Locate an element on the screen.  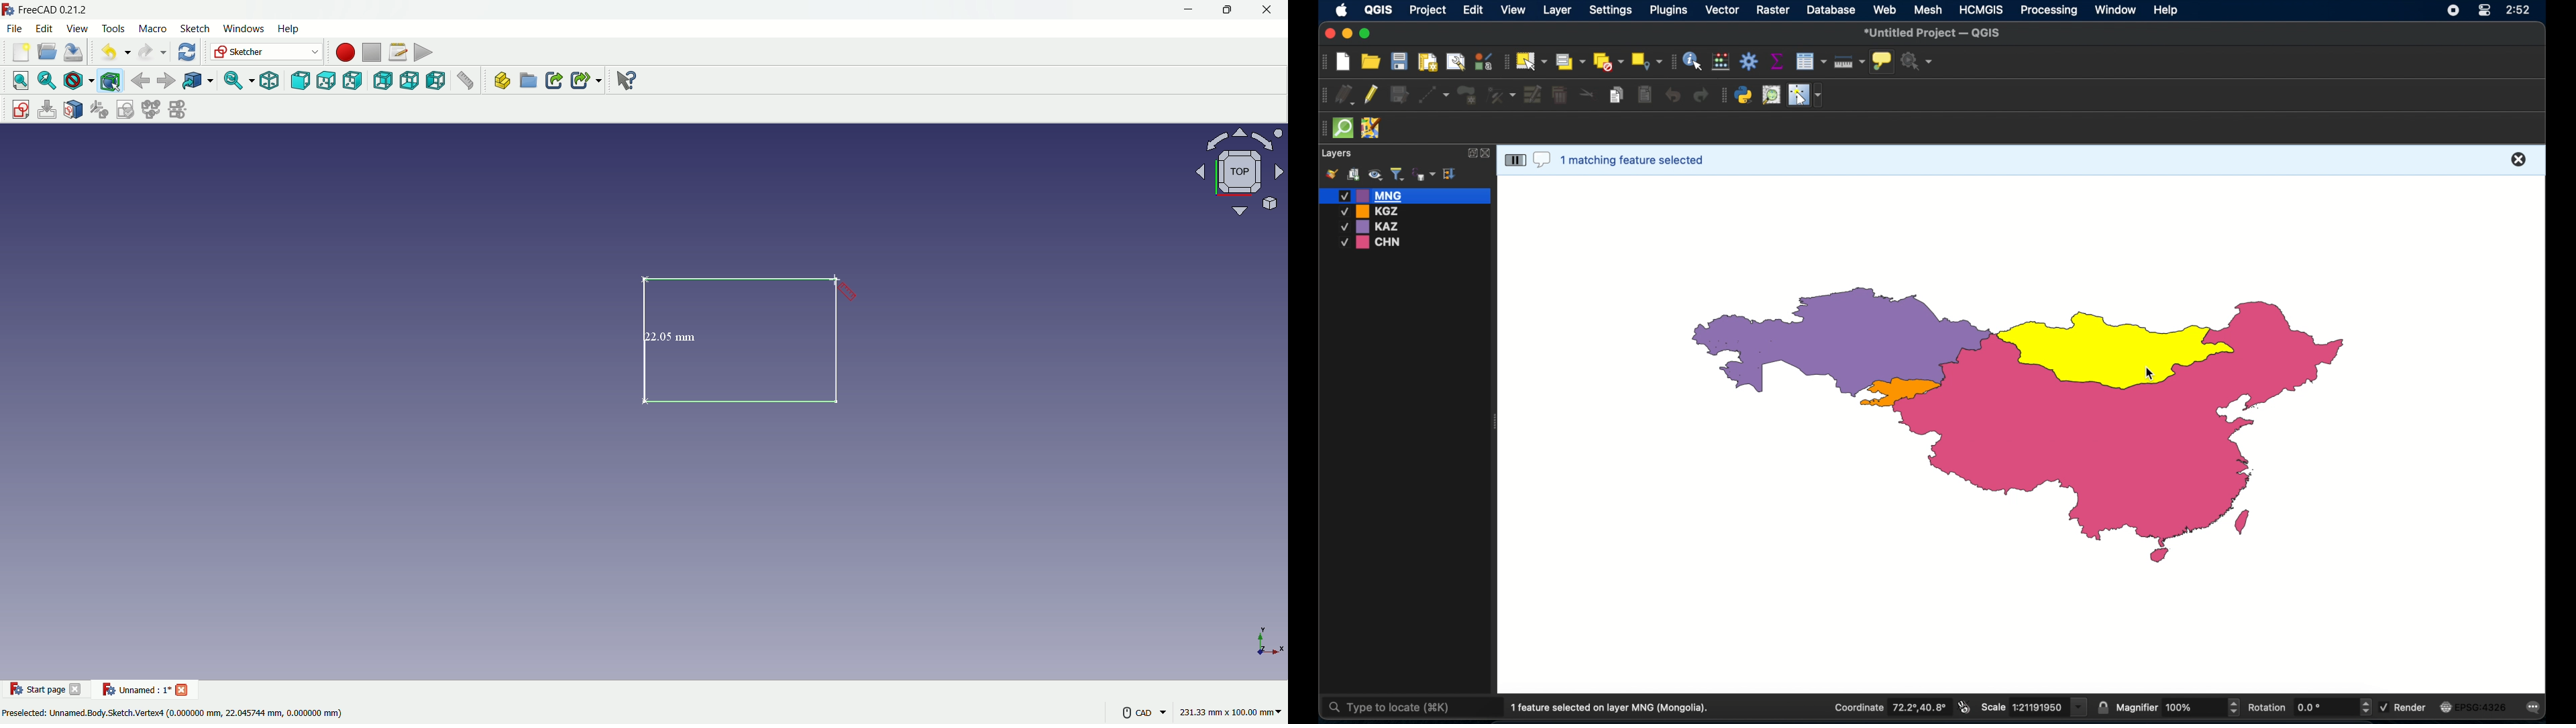
reorient sketches is located at coordinates (101, 110).